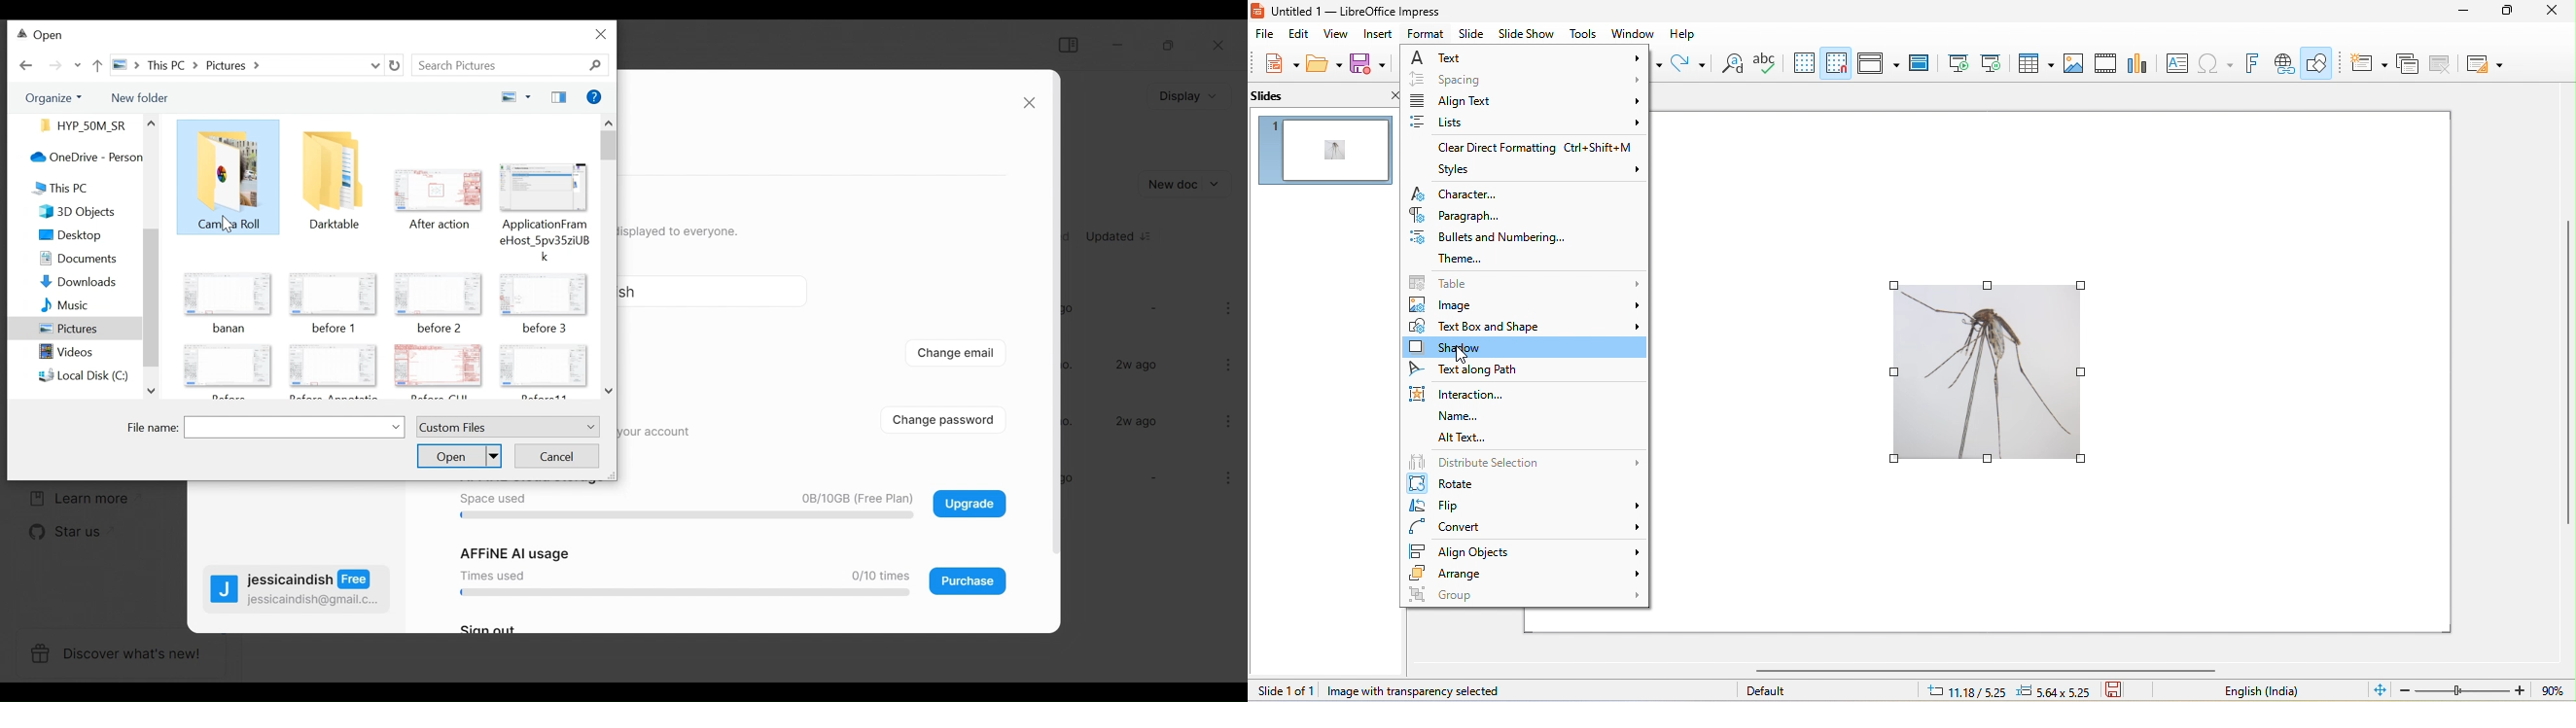 The height and width of the screenshot is (728, 2576). Describe the element at coordinates (506, 427) in the screenshot. I see `Custom Files` at that location.